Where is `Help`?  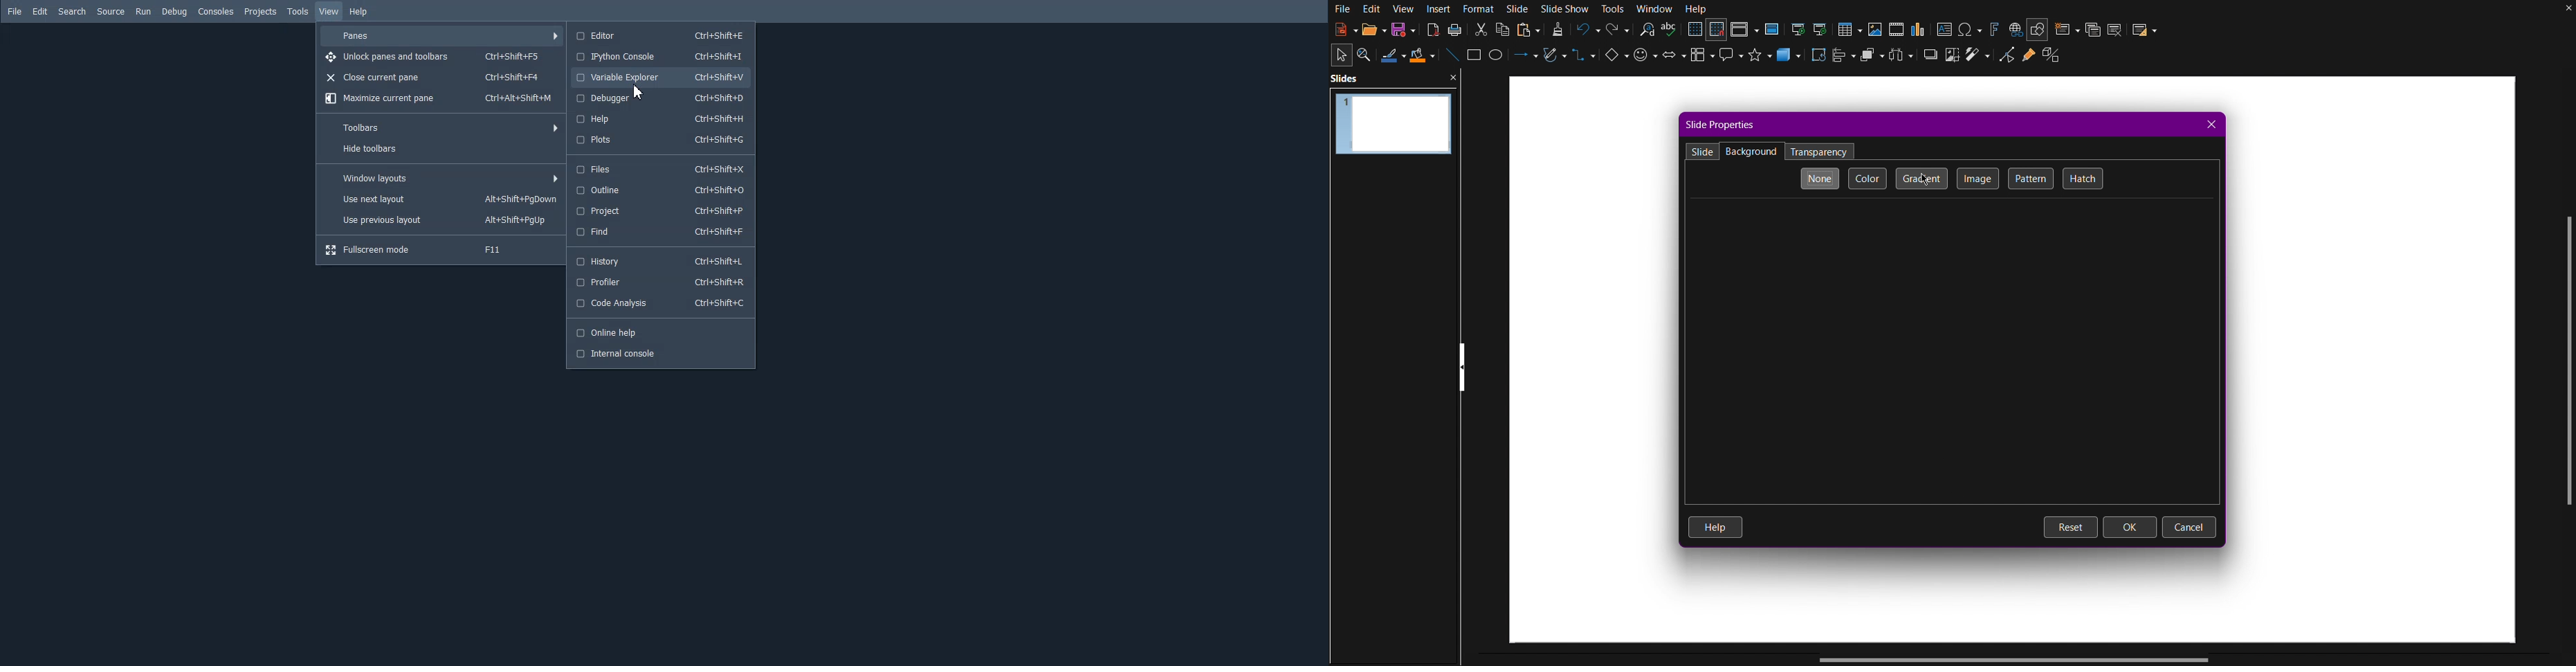
Help is located at coordinates (661, 118).